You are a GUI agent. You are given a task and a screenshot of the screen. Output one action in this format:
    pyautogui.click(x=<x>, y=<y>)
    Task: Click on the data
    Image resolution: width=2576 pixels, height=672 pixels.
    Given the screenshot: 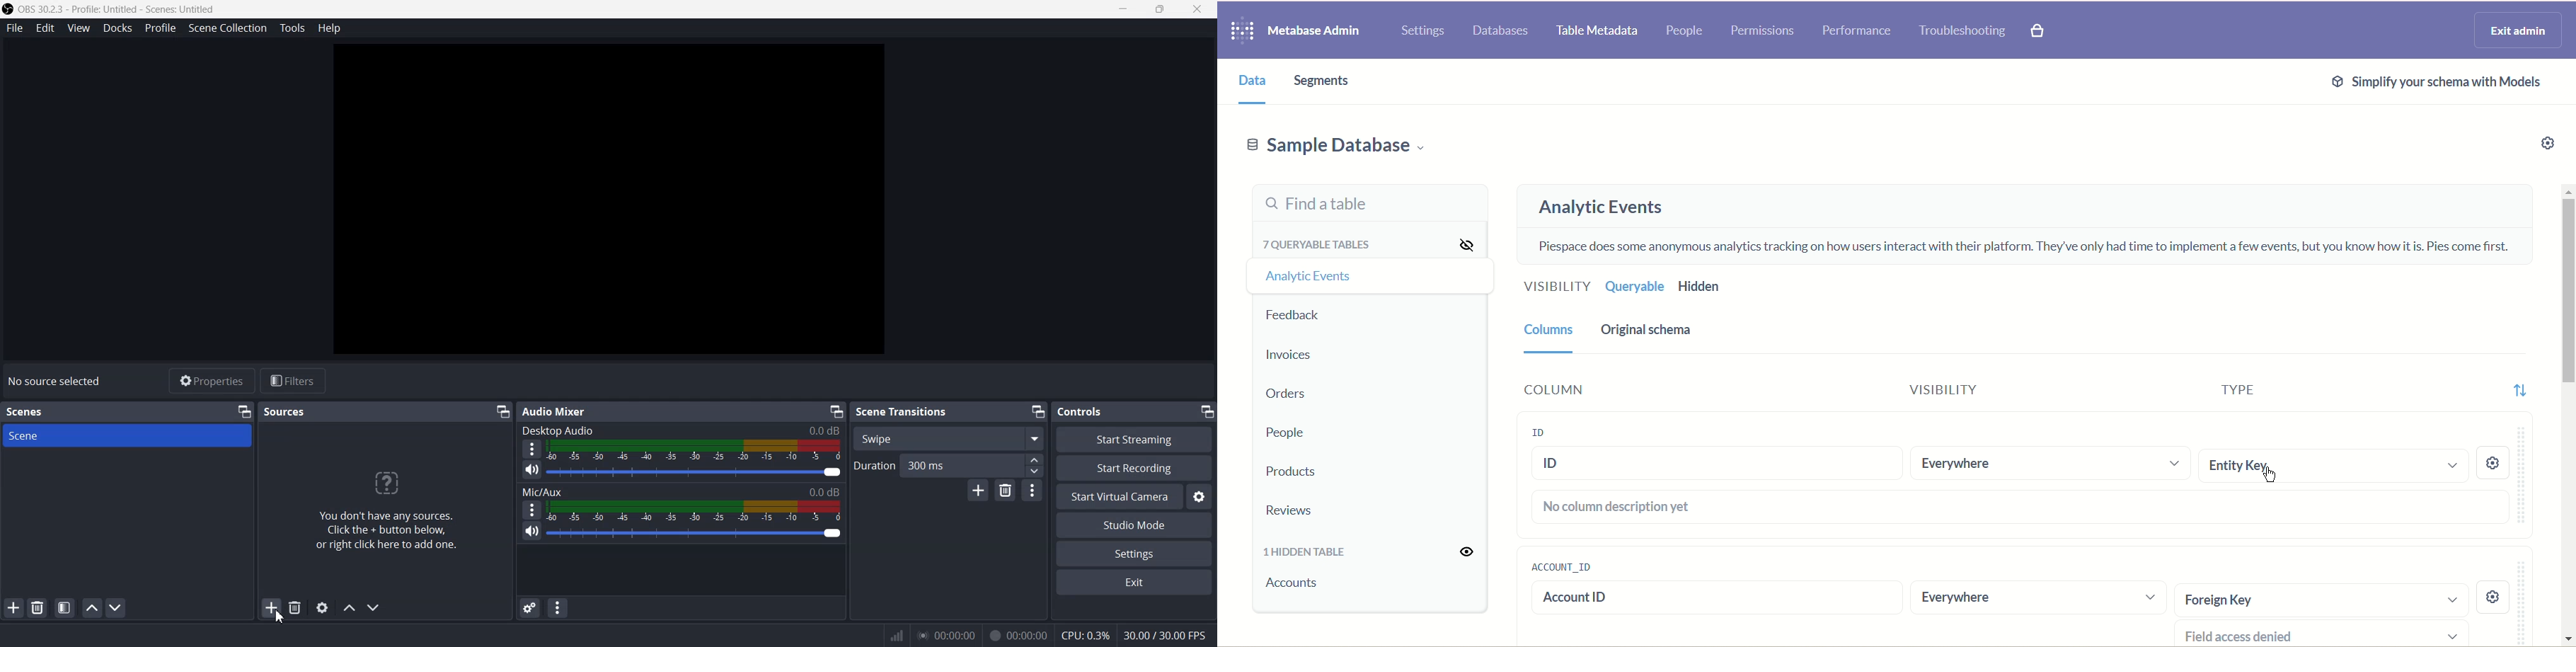 What is the action you would take?
    pyautogui.click(x=1248, y=81)
    